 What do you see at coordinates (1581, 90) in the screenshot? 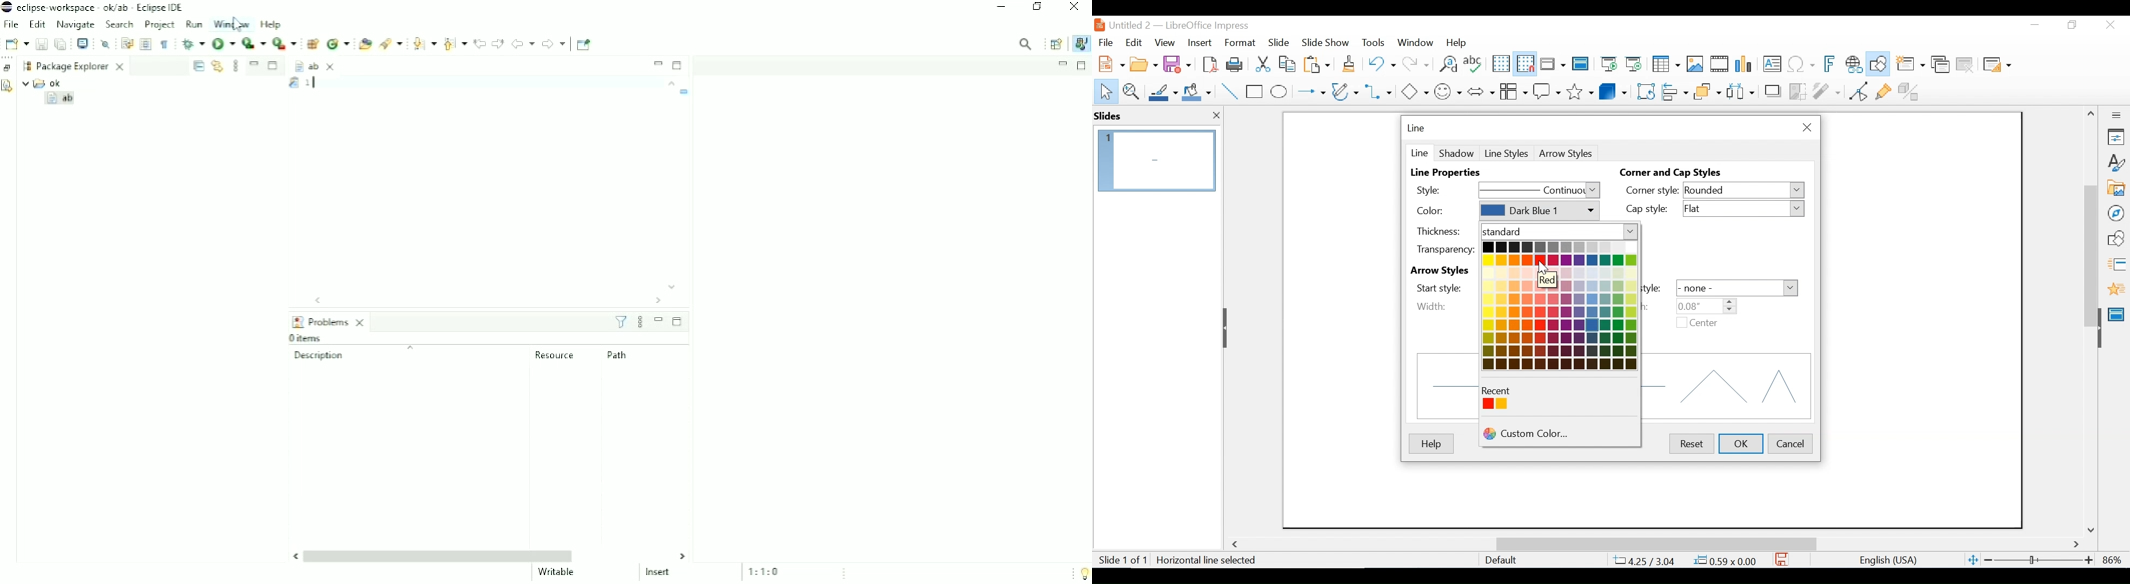
I see `Stars and Banners` at bounding box center [1581, 90].